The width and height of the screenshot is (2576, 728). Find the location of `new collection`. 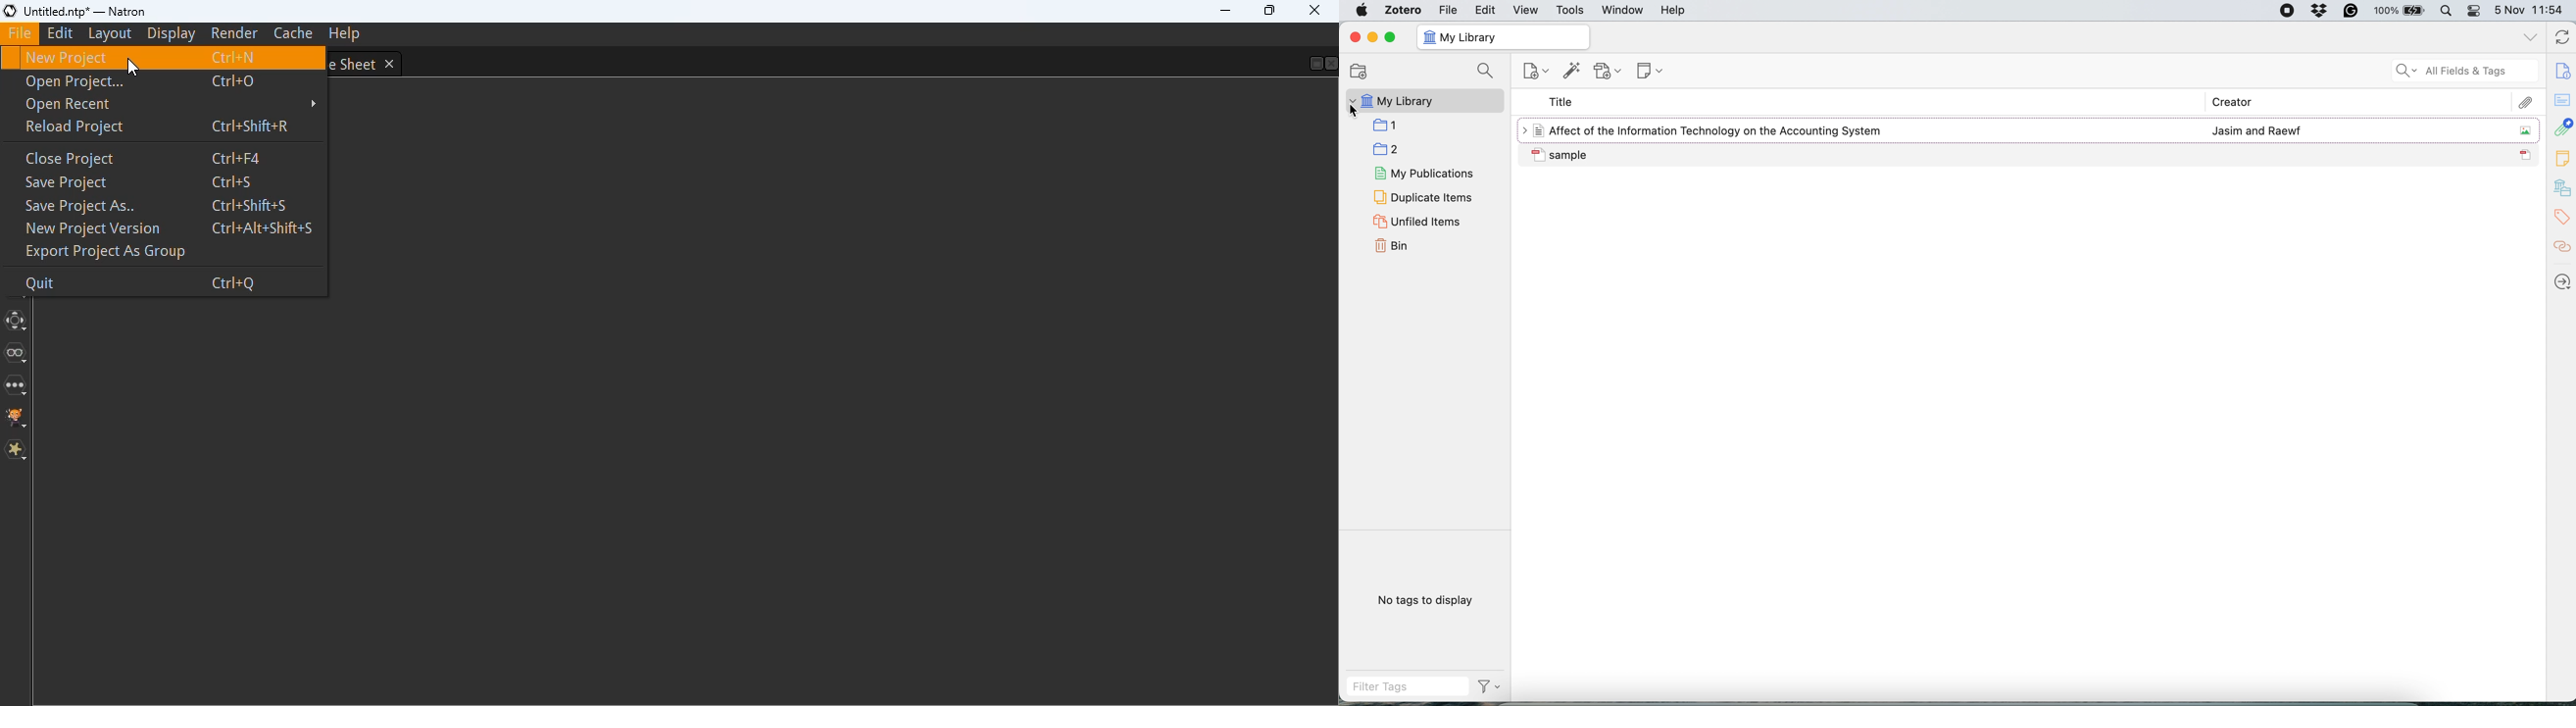

new collection is located at coordinates (1359, 71).